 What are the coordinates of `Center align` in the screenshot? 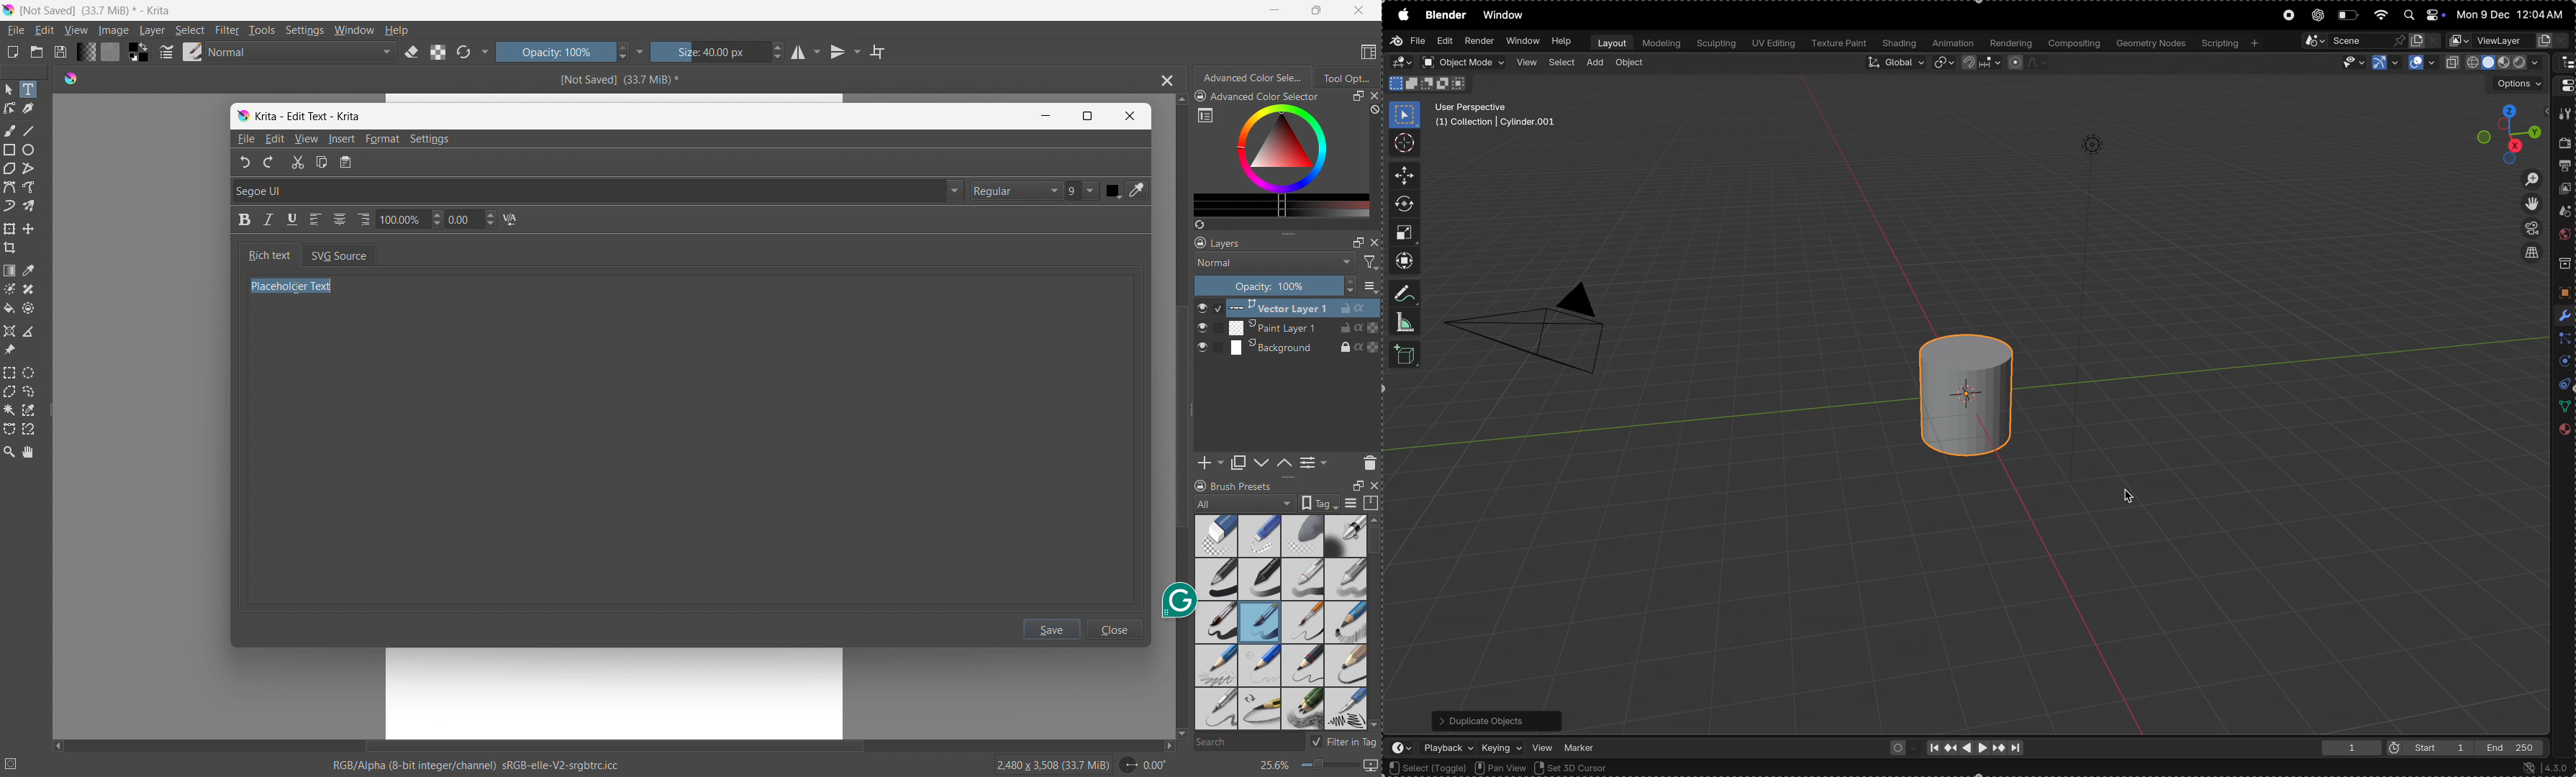 It's located at (341, 218).